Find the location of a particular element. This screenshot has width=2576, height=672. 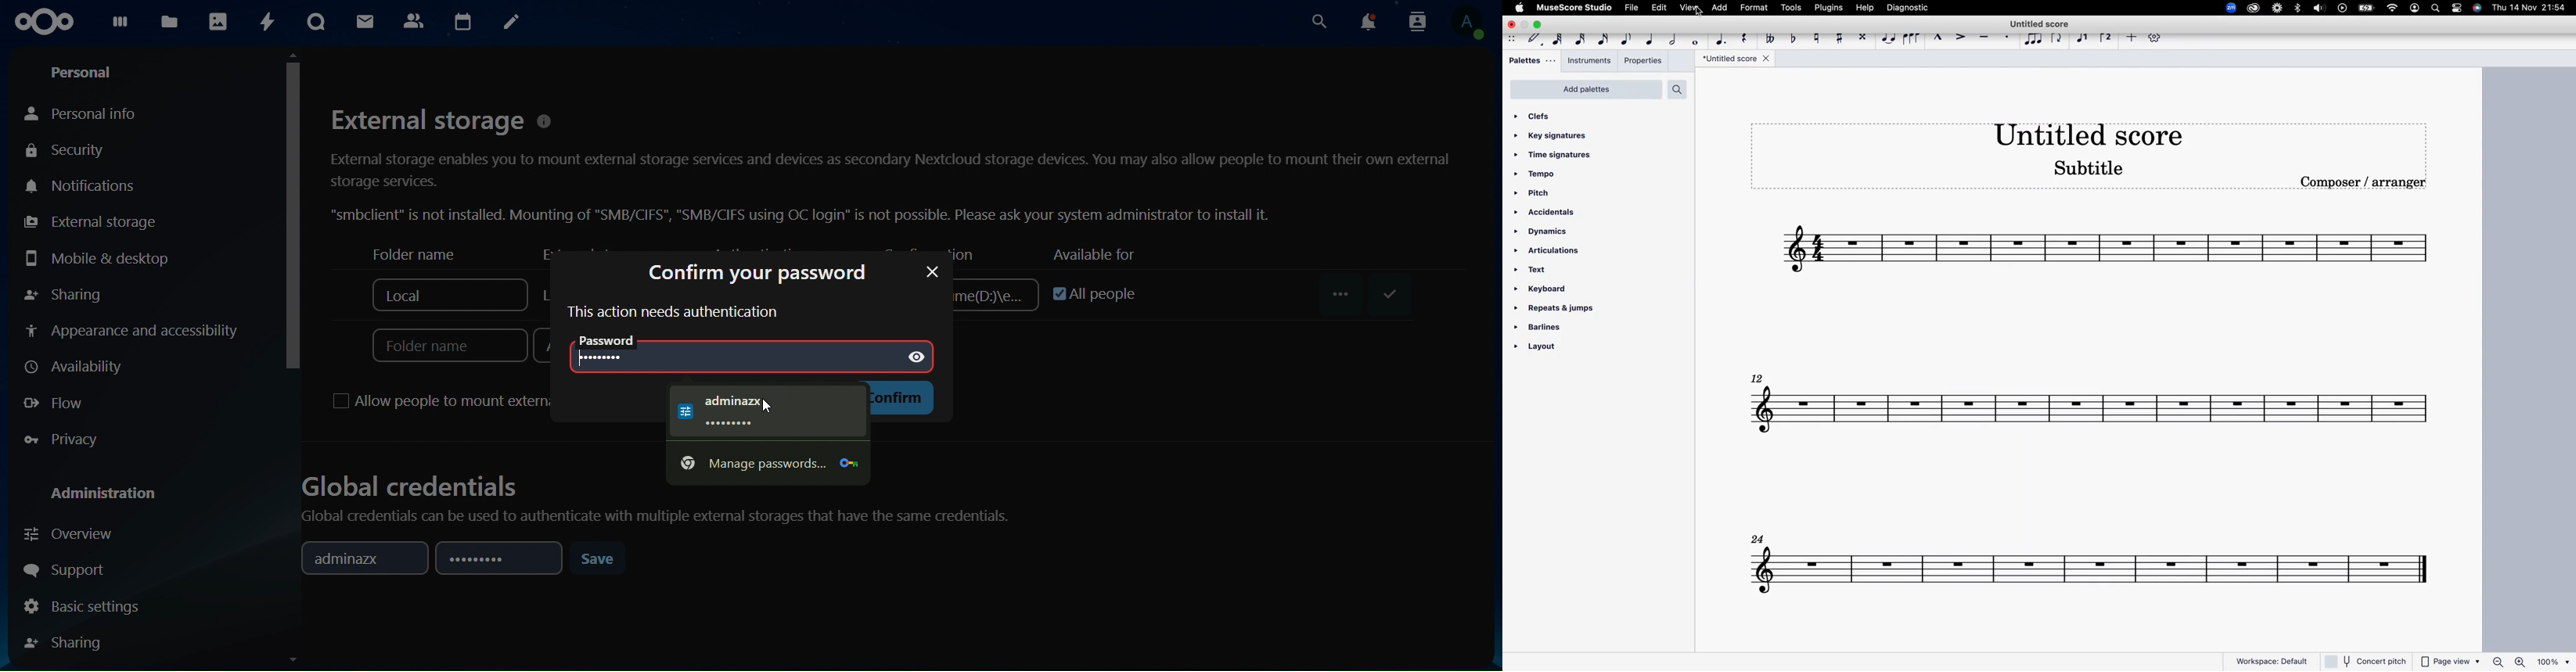

composer / arranger is located at coordinates (2368, 183).